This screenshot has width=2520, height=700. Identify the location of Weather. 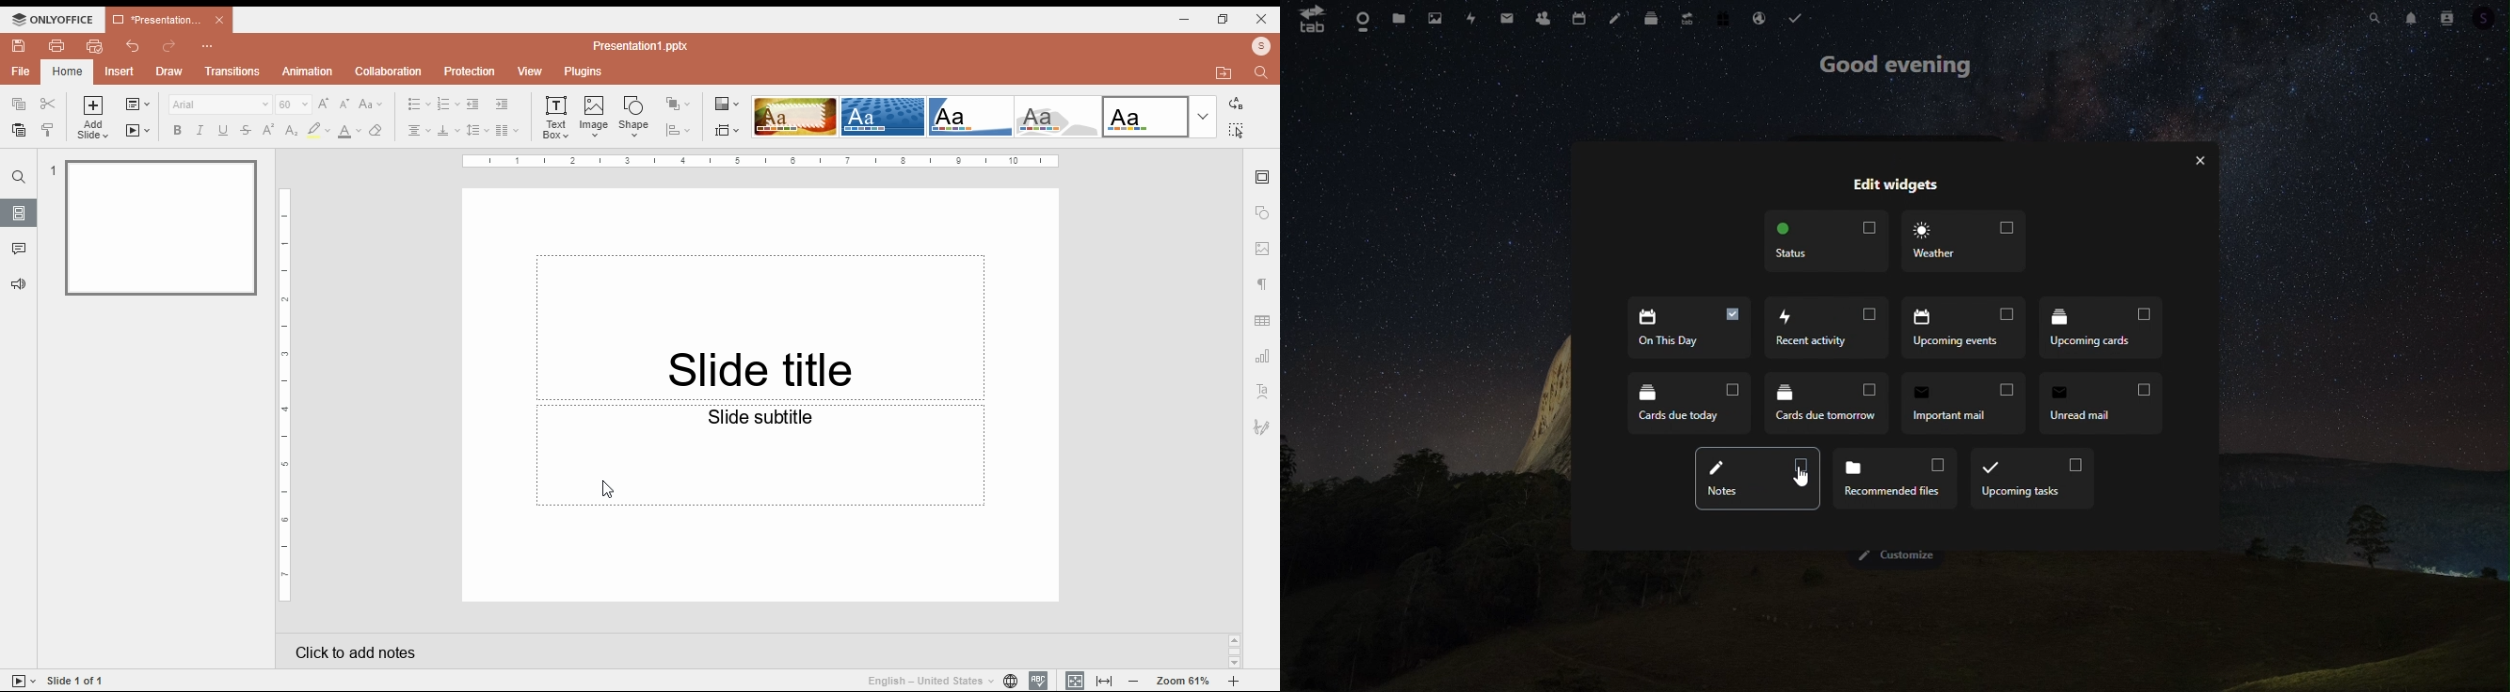
(1962, 241).